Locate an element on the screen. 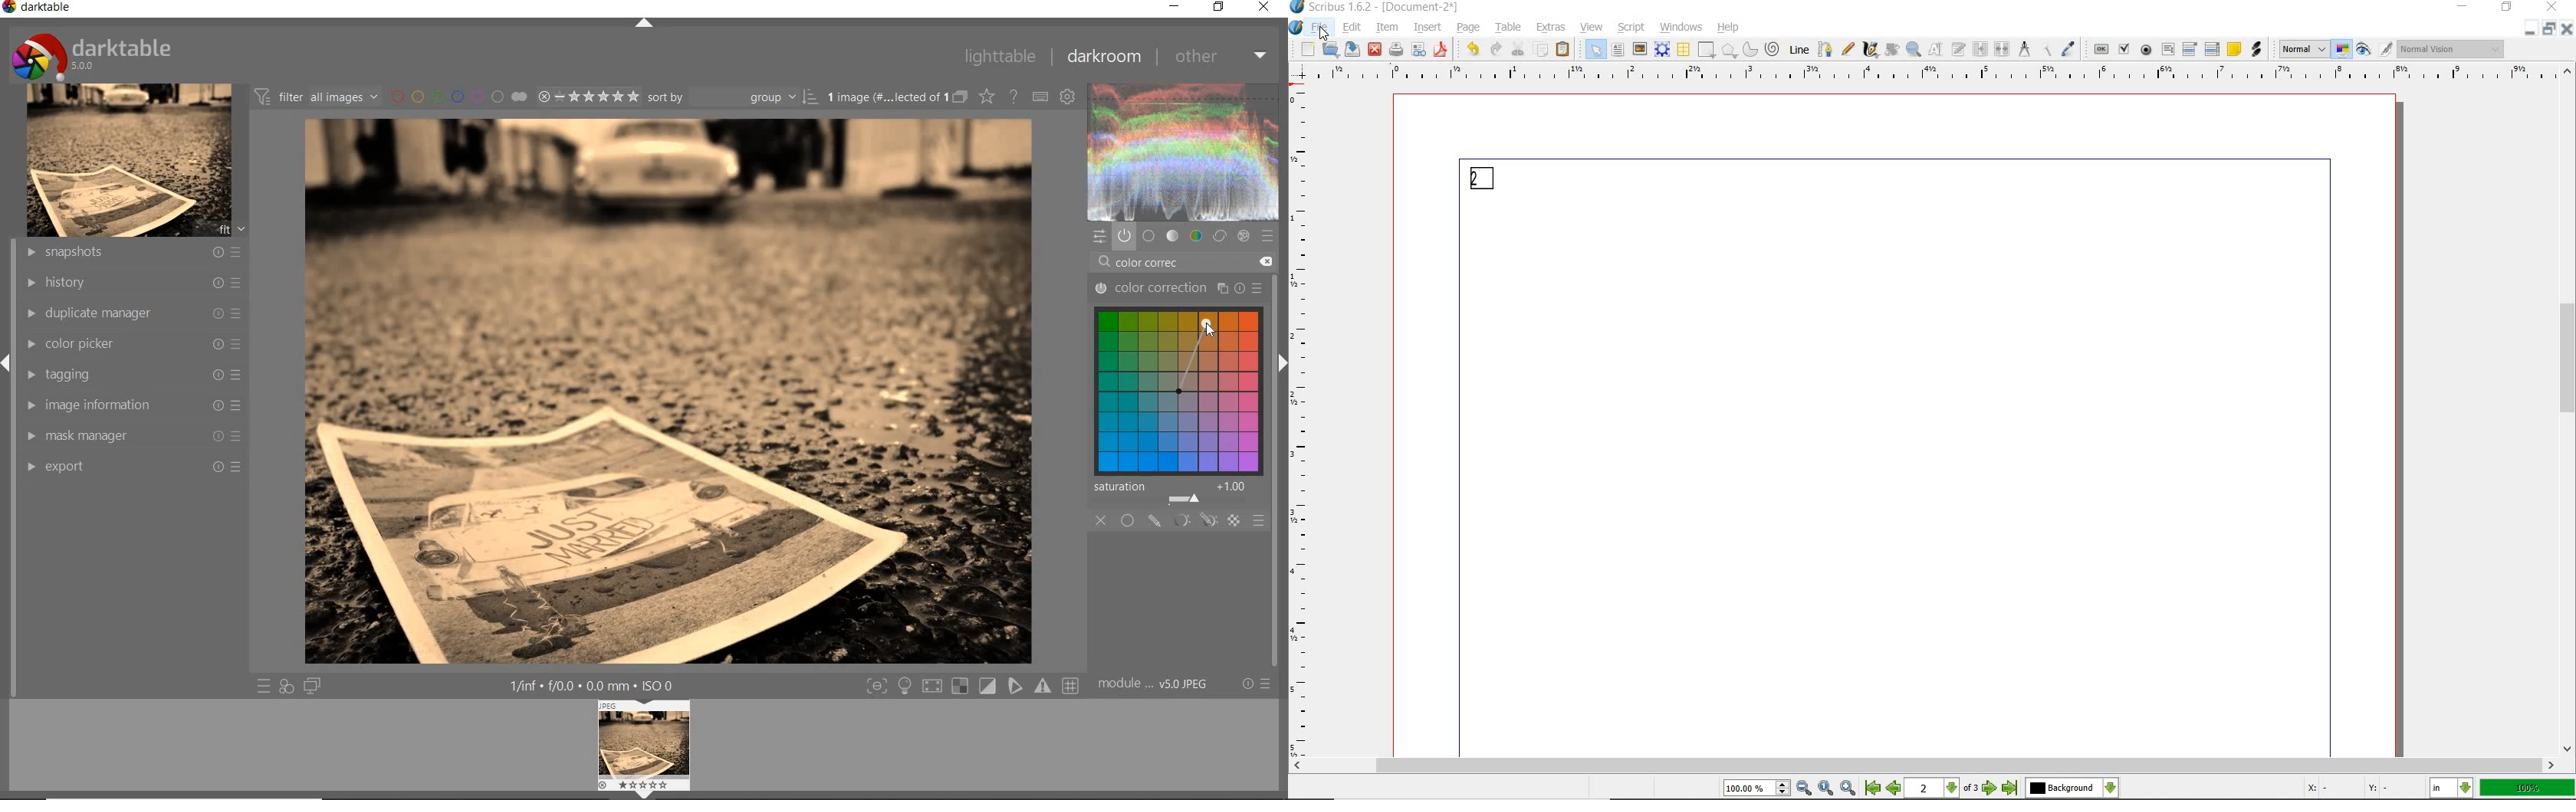  scrollbar is located at coordinates (2568, 410).